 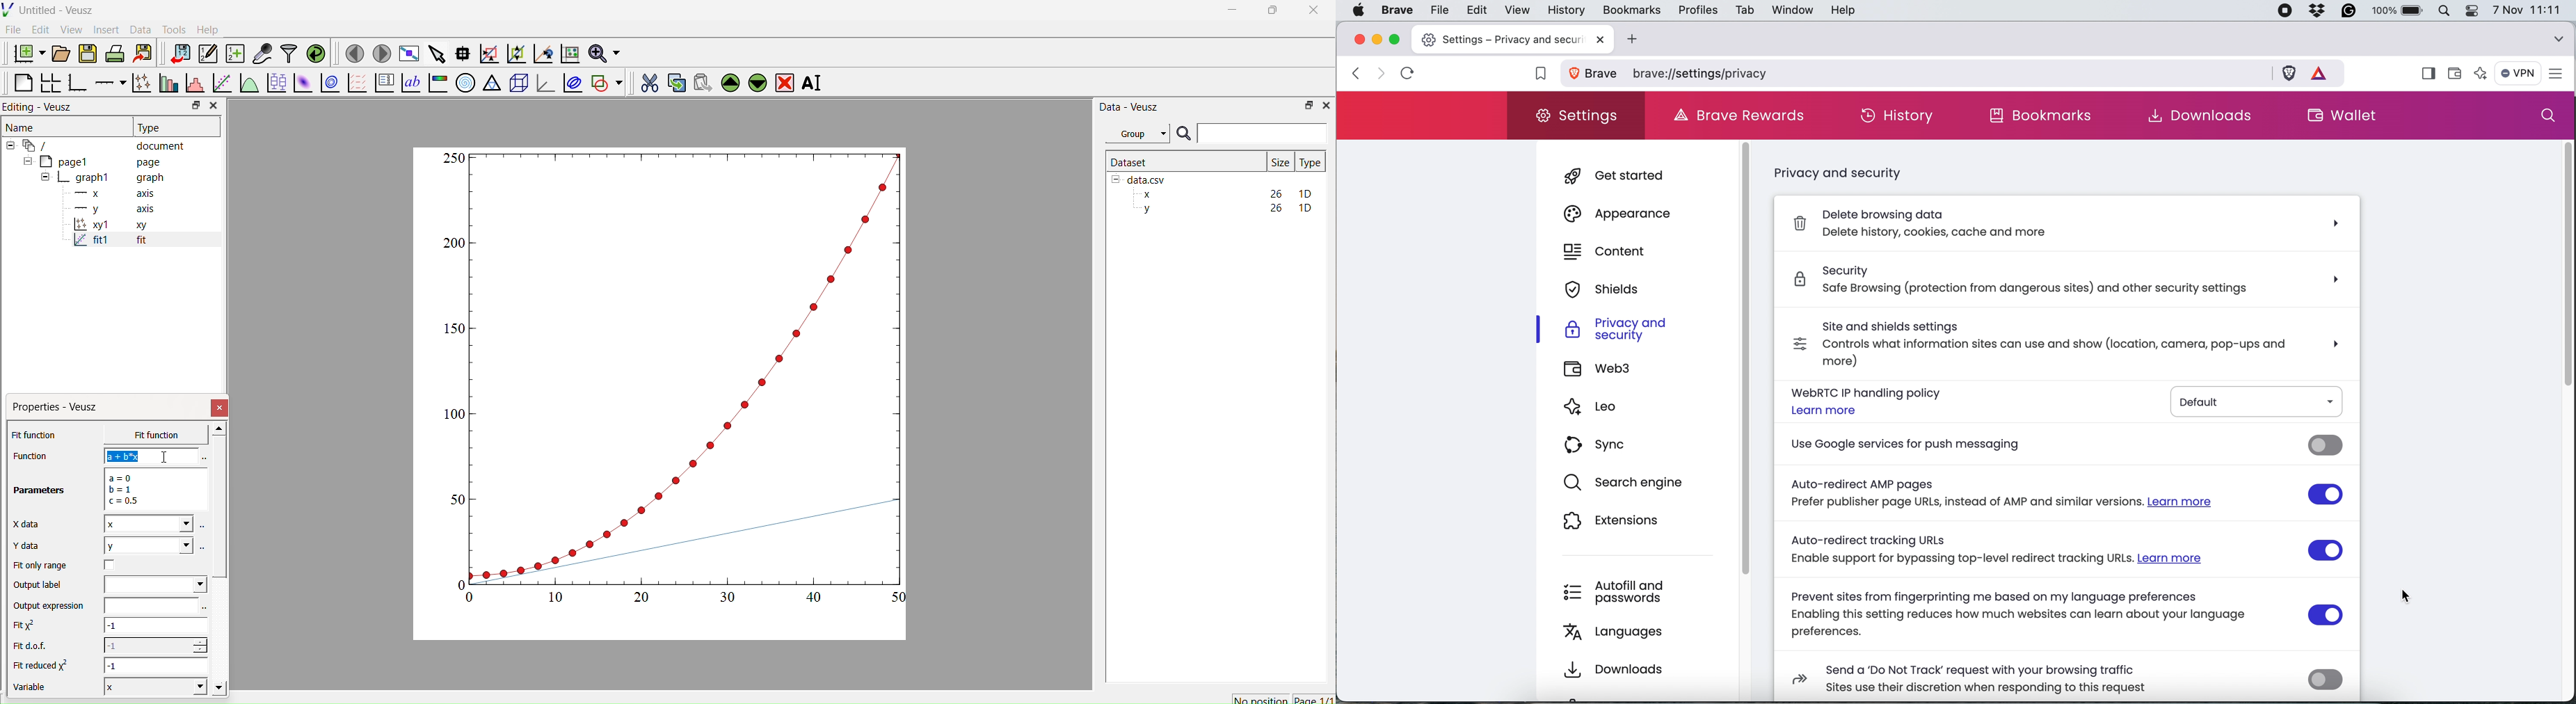 I want to click on site and shields settings, so click(x=2064, y=341).